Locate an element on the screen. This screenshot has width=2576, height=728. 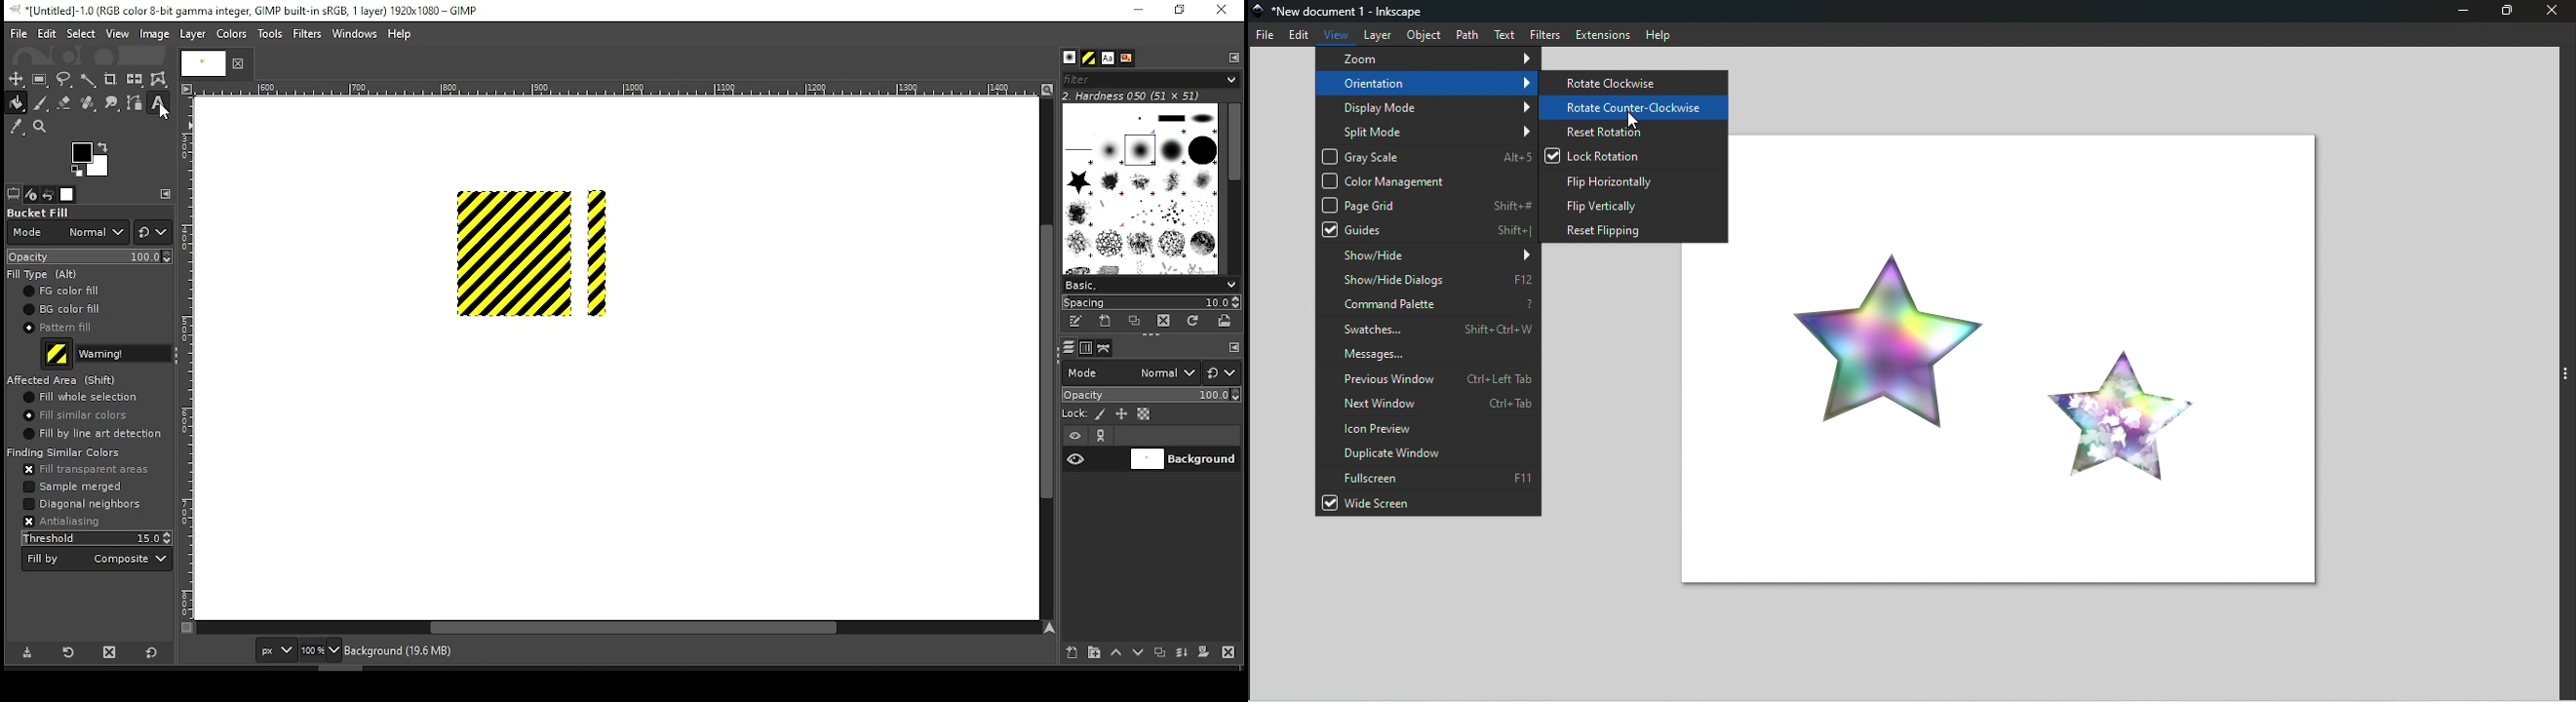
duplicate this brush is located at coordinates (1140, 321).